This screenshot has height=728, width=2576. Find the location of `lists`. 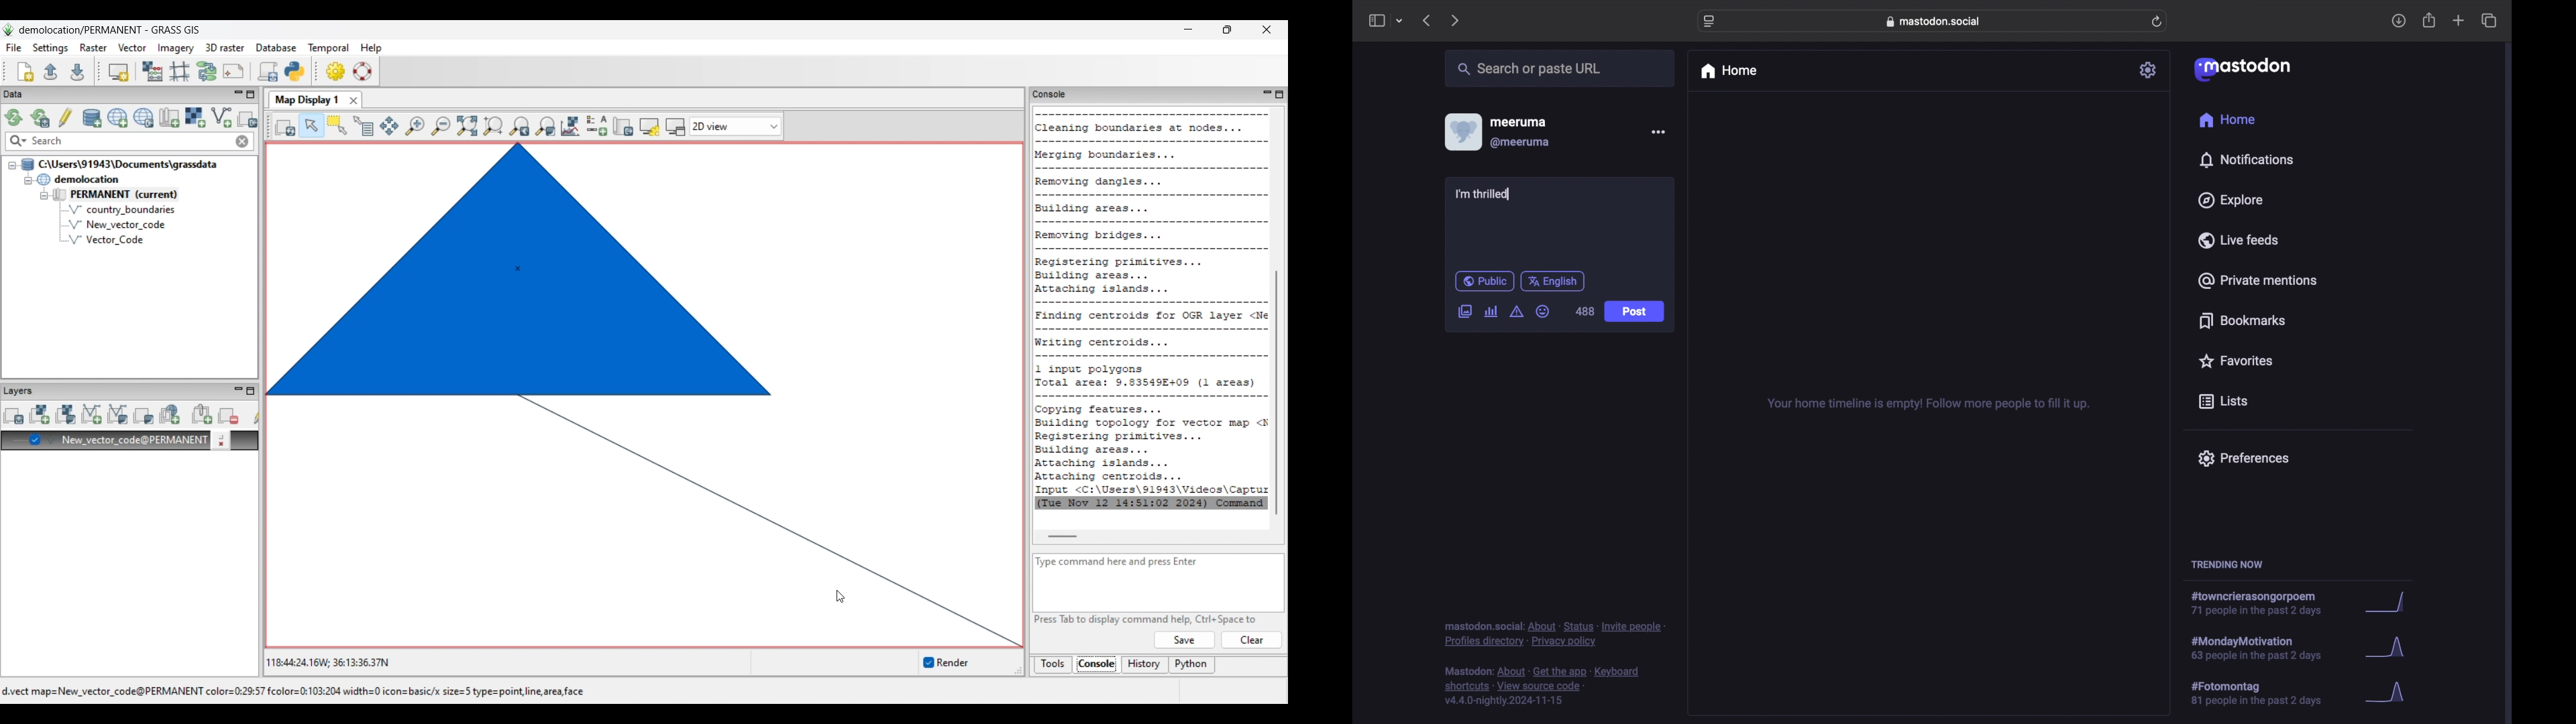

lists is located at coordinates (2223, 402).